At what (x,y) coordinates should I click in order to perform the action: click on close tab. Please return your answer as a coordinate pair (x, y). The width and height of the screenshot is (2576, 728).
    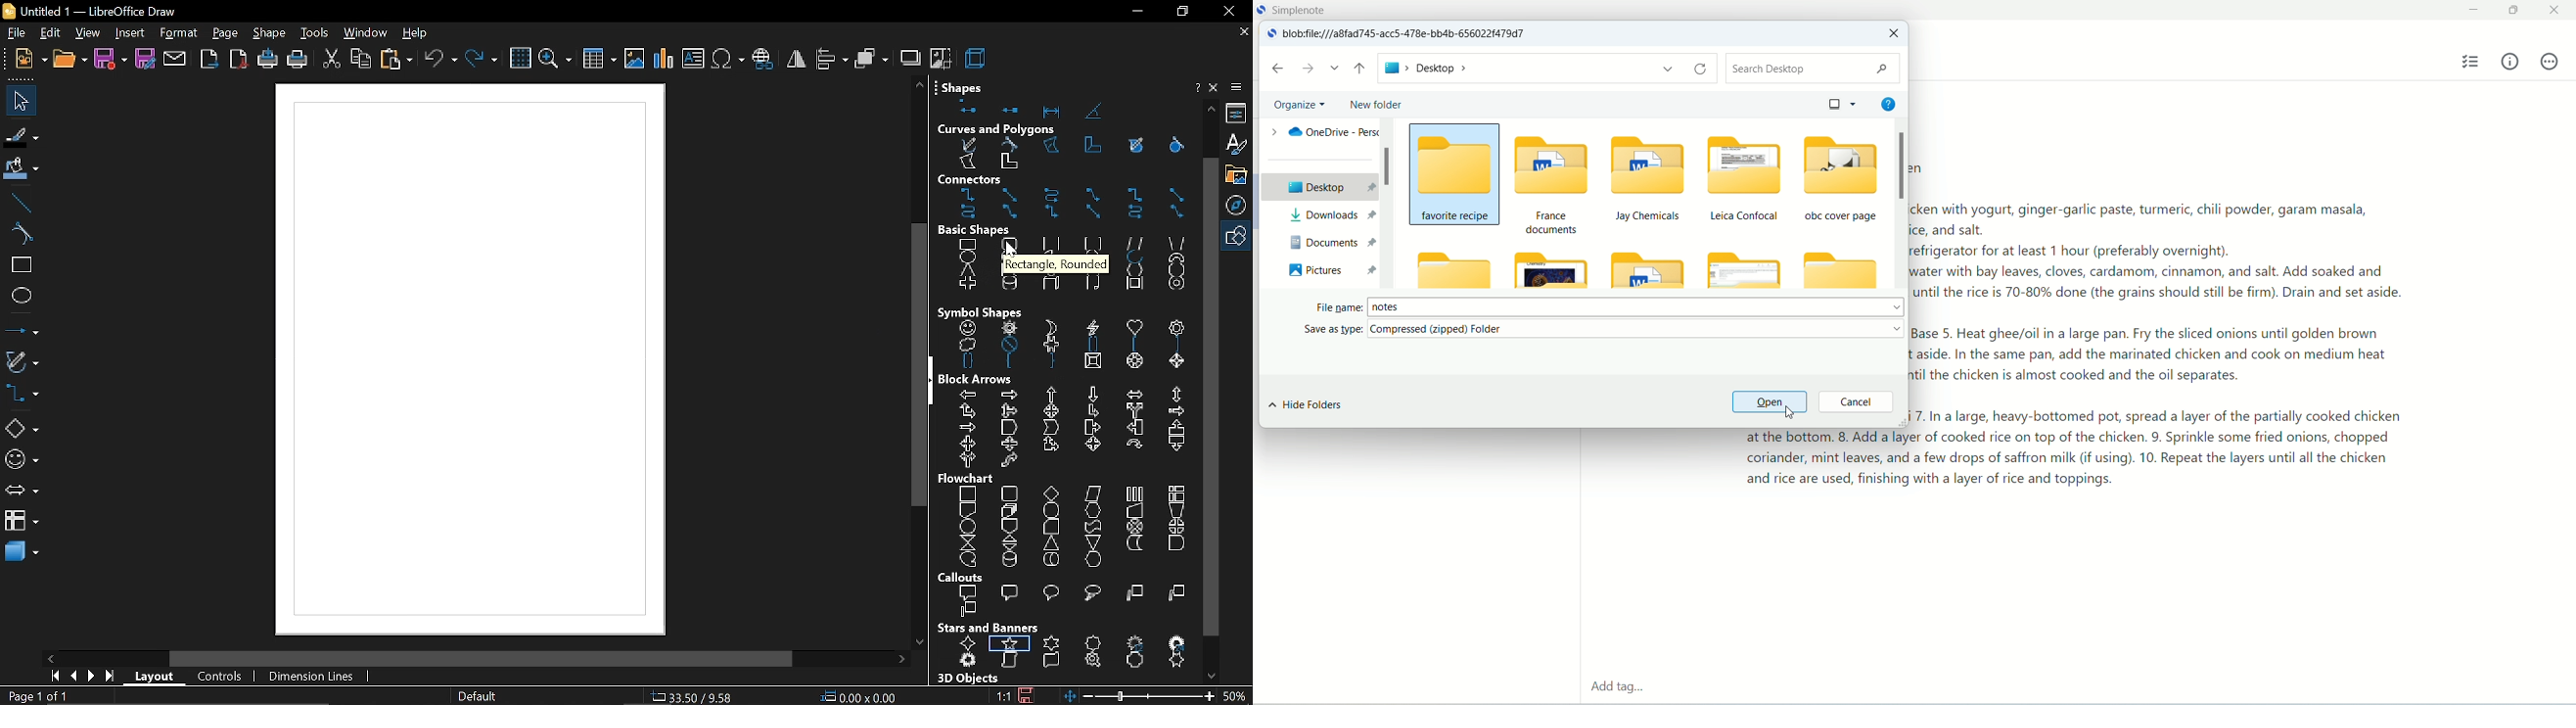
    Looking at the image, I should click on (1244, 32).